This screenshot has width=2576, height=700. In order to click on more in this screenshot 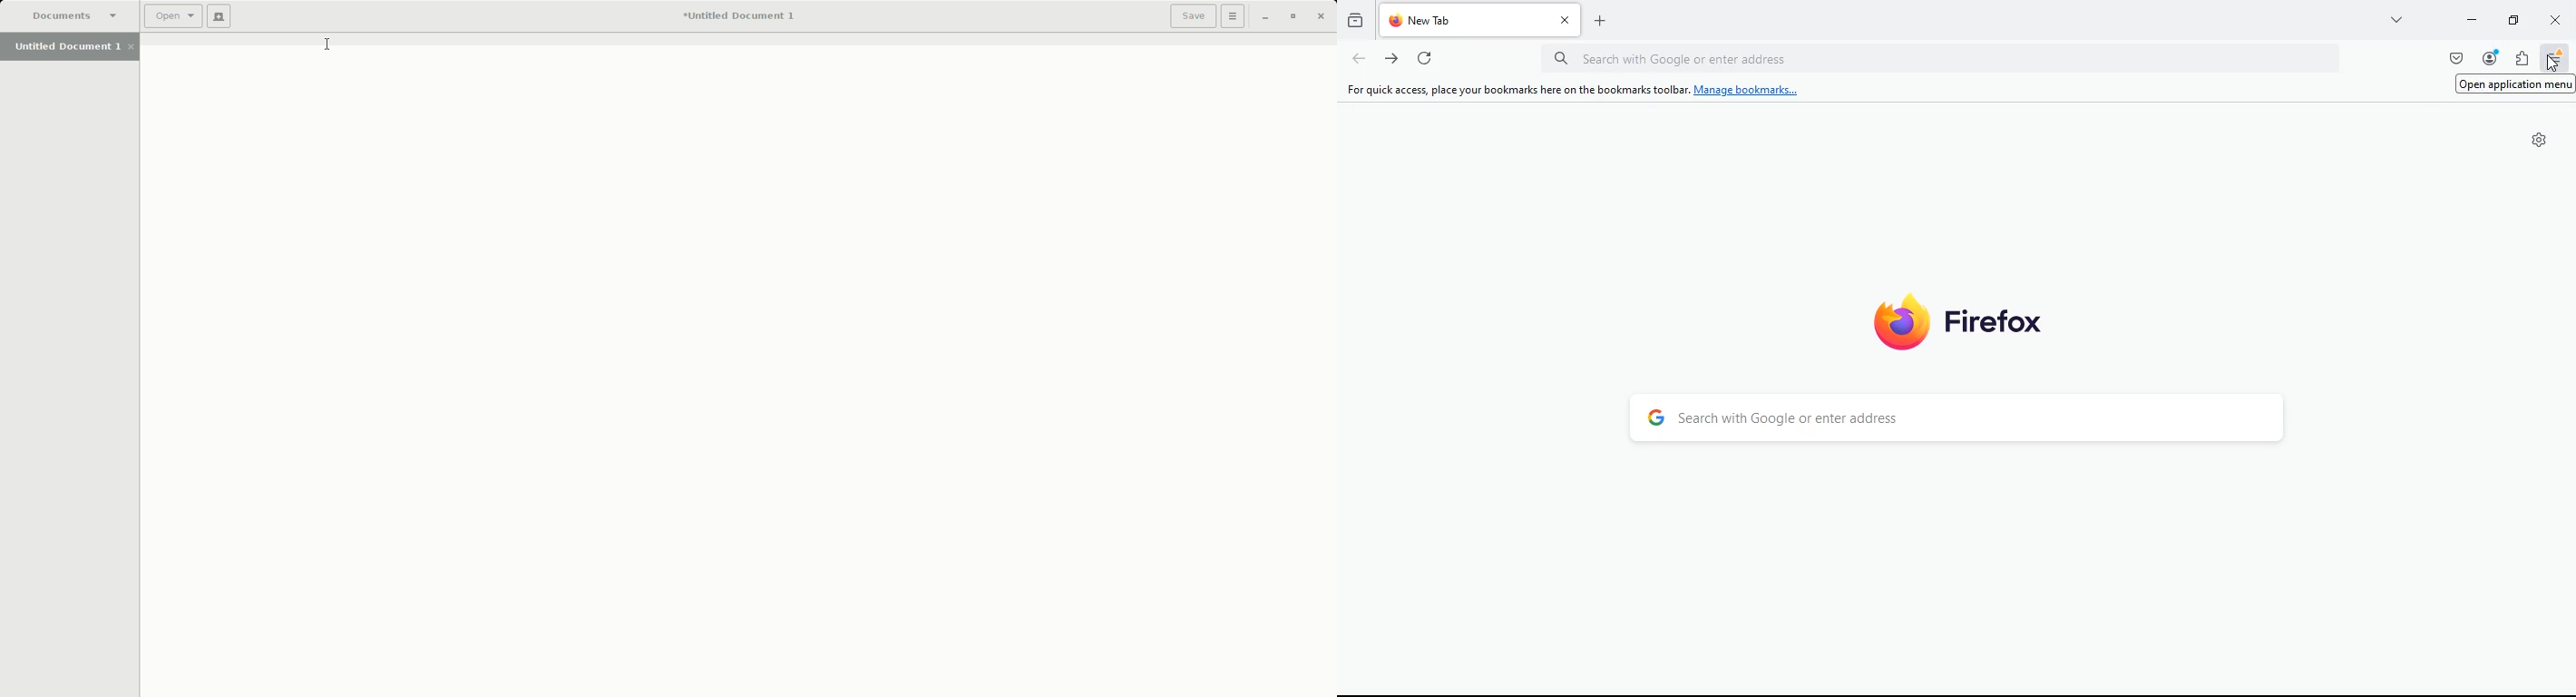, I will do `click(2395, 23)`.